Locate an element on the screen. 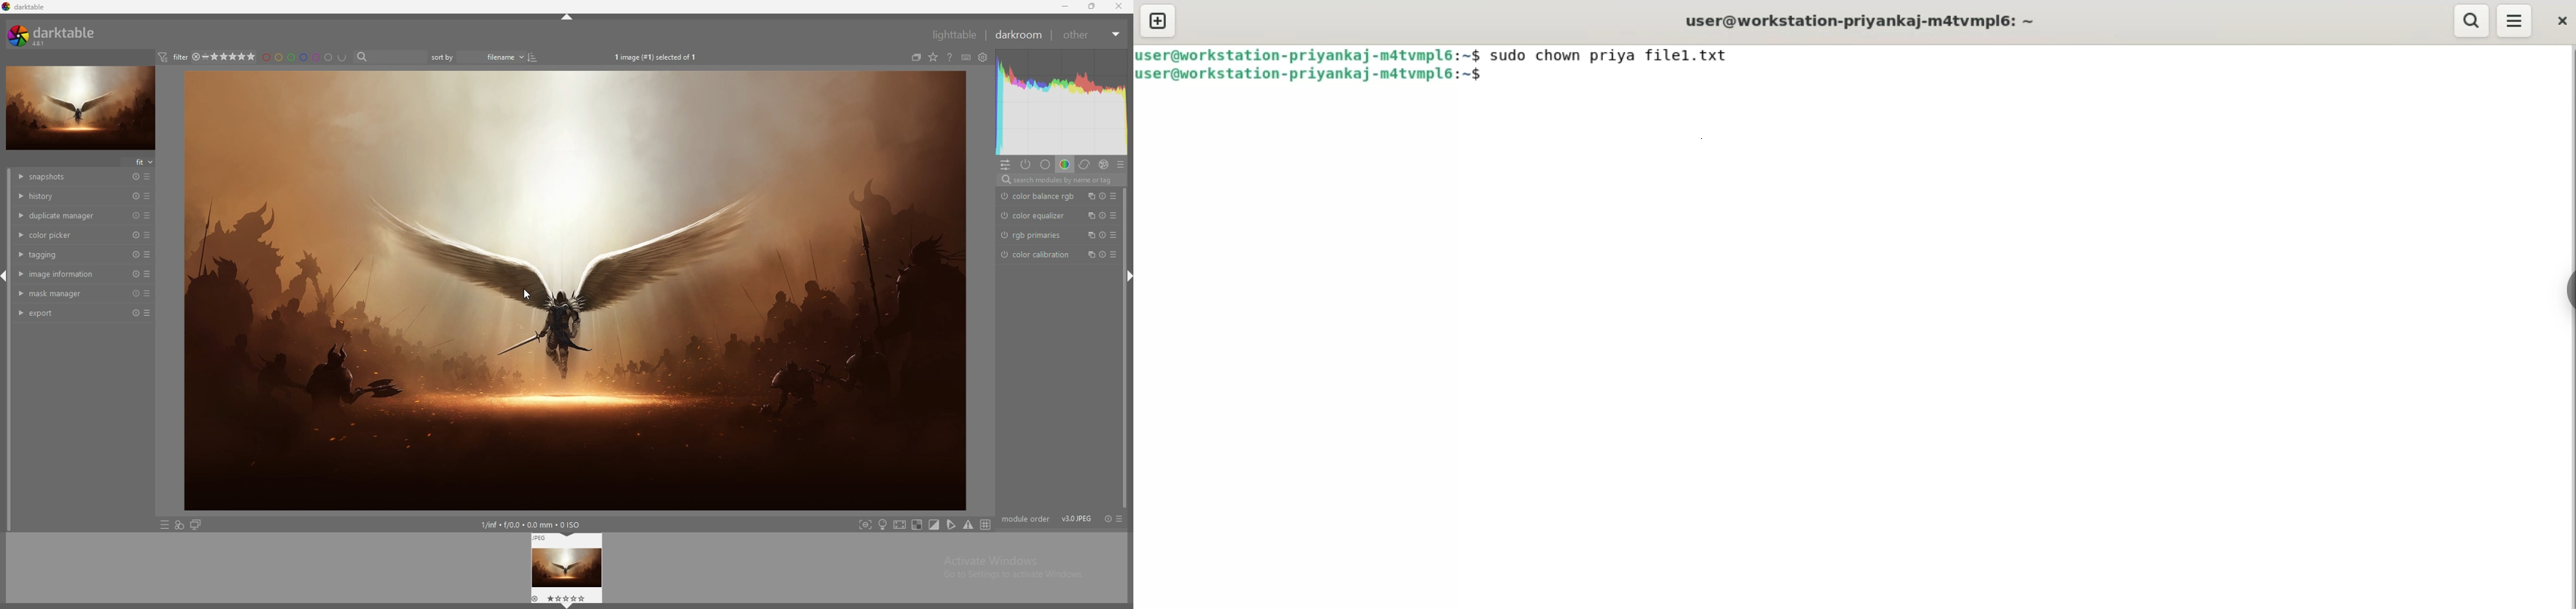  presets is located at coordinates (1121, 164).